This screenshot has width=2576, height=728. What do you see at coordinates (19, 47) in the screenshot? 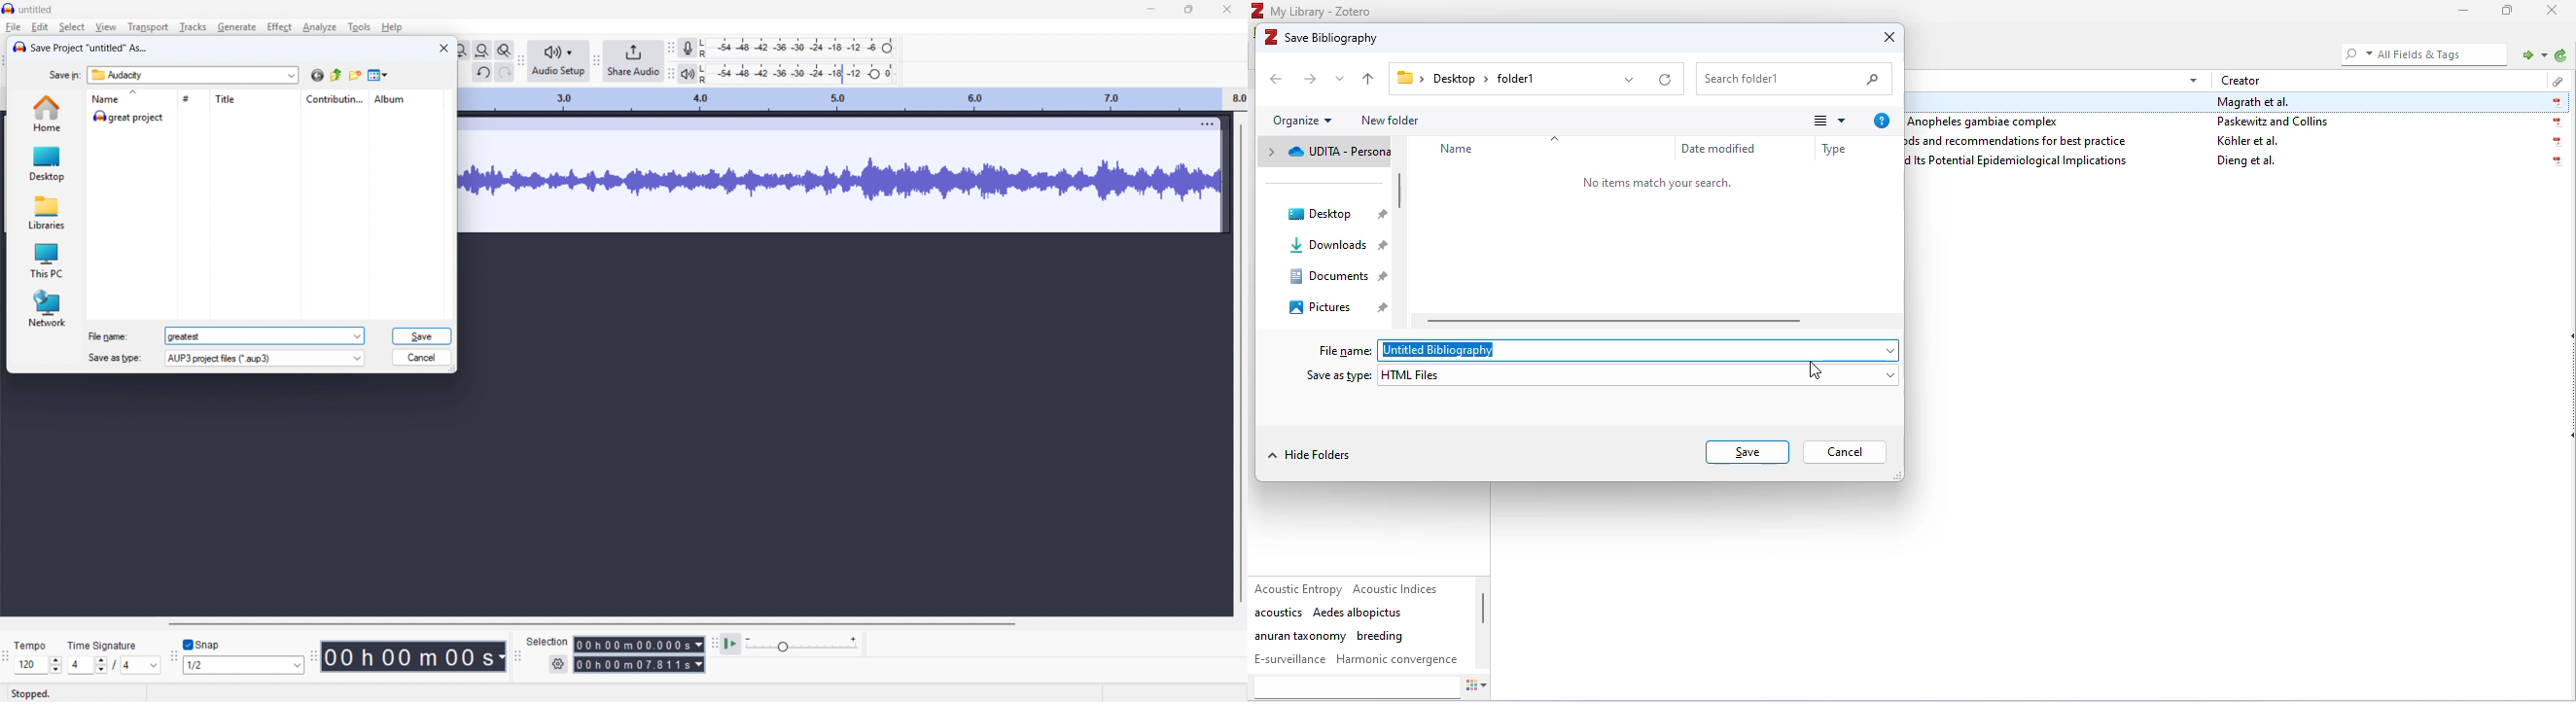
I see `logo` at bounding box center [19, 47].